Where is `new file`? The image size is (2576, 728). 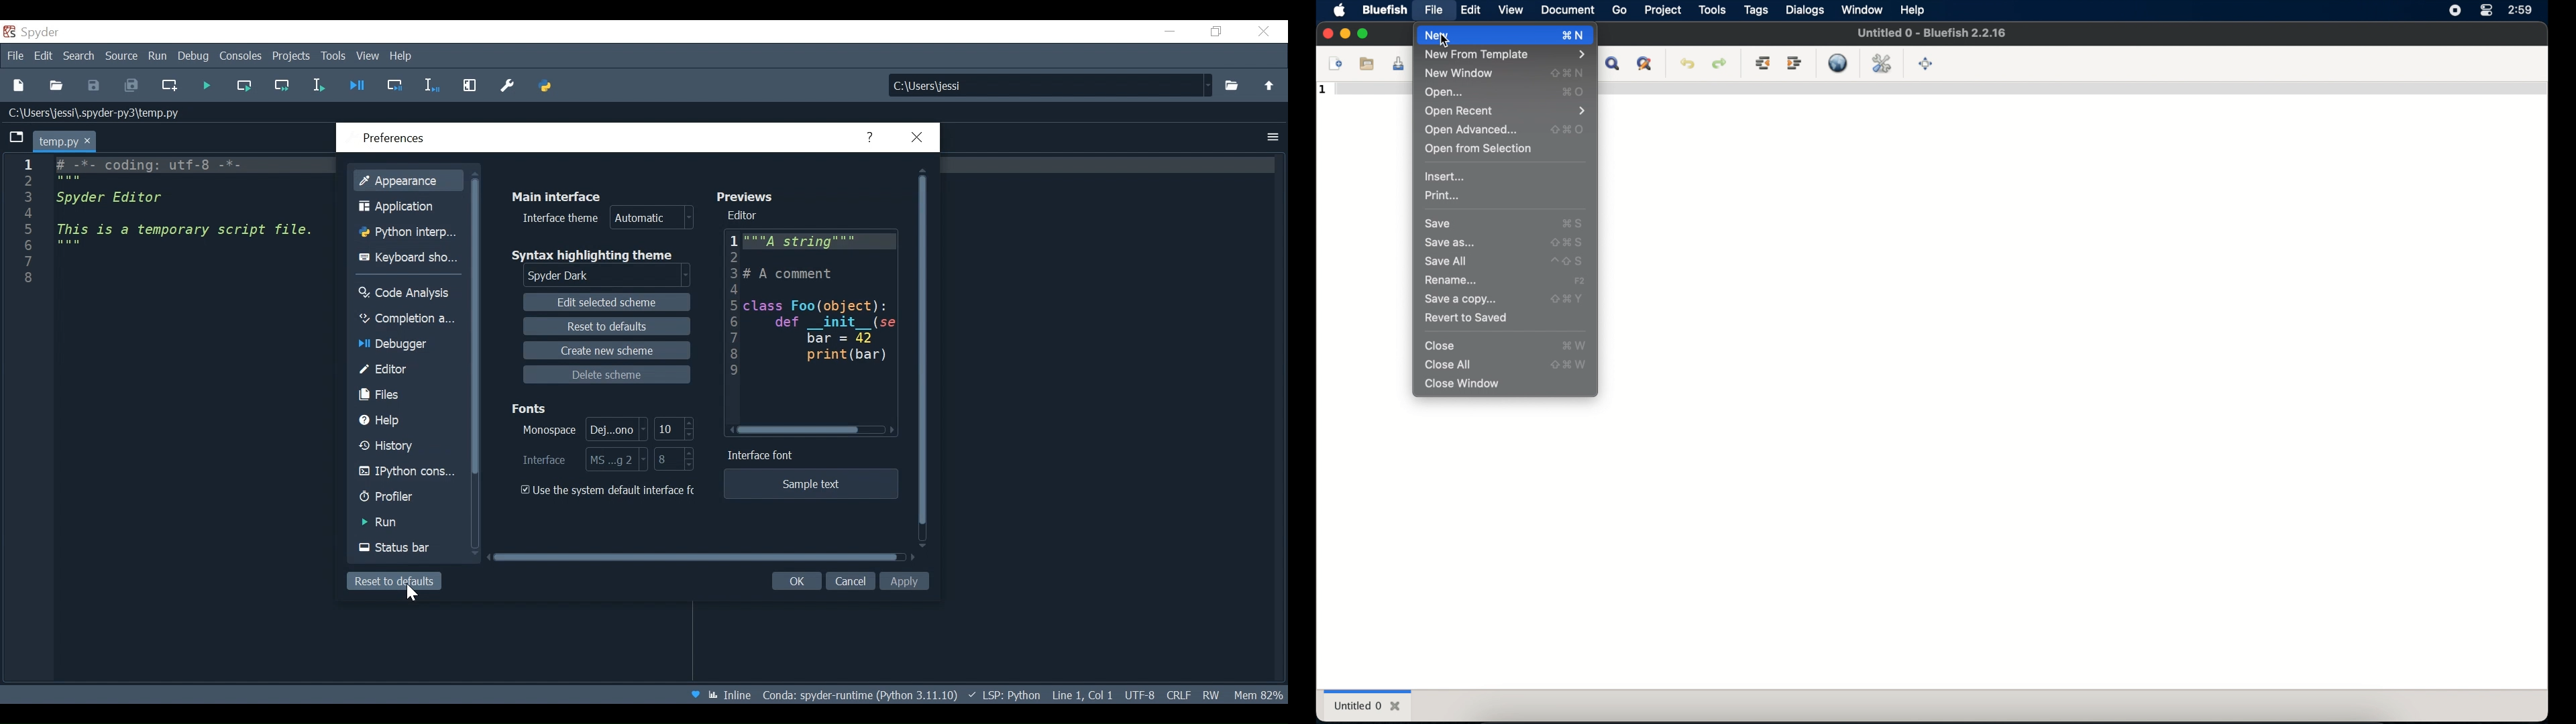 new file is located at coordinates (1336, 63).